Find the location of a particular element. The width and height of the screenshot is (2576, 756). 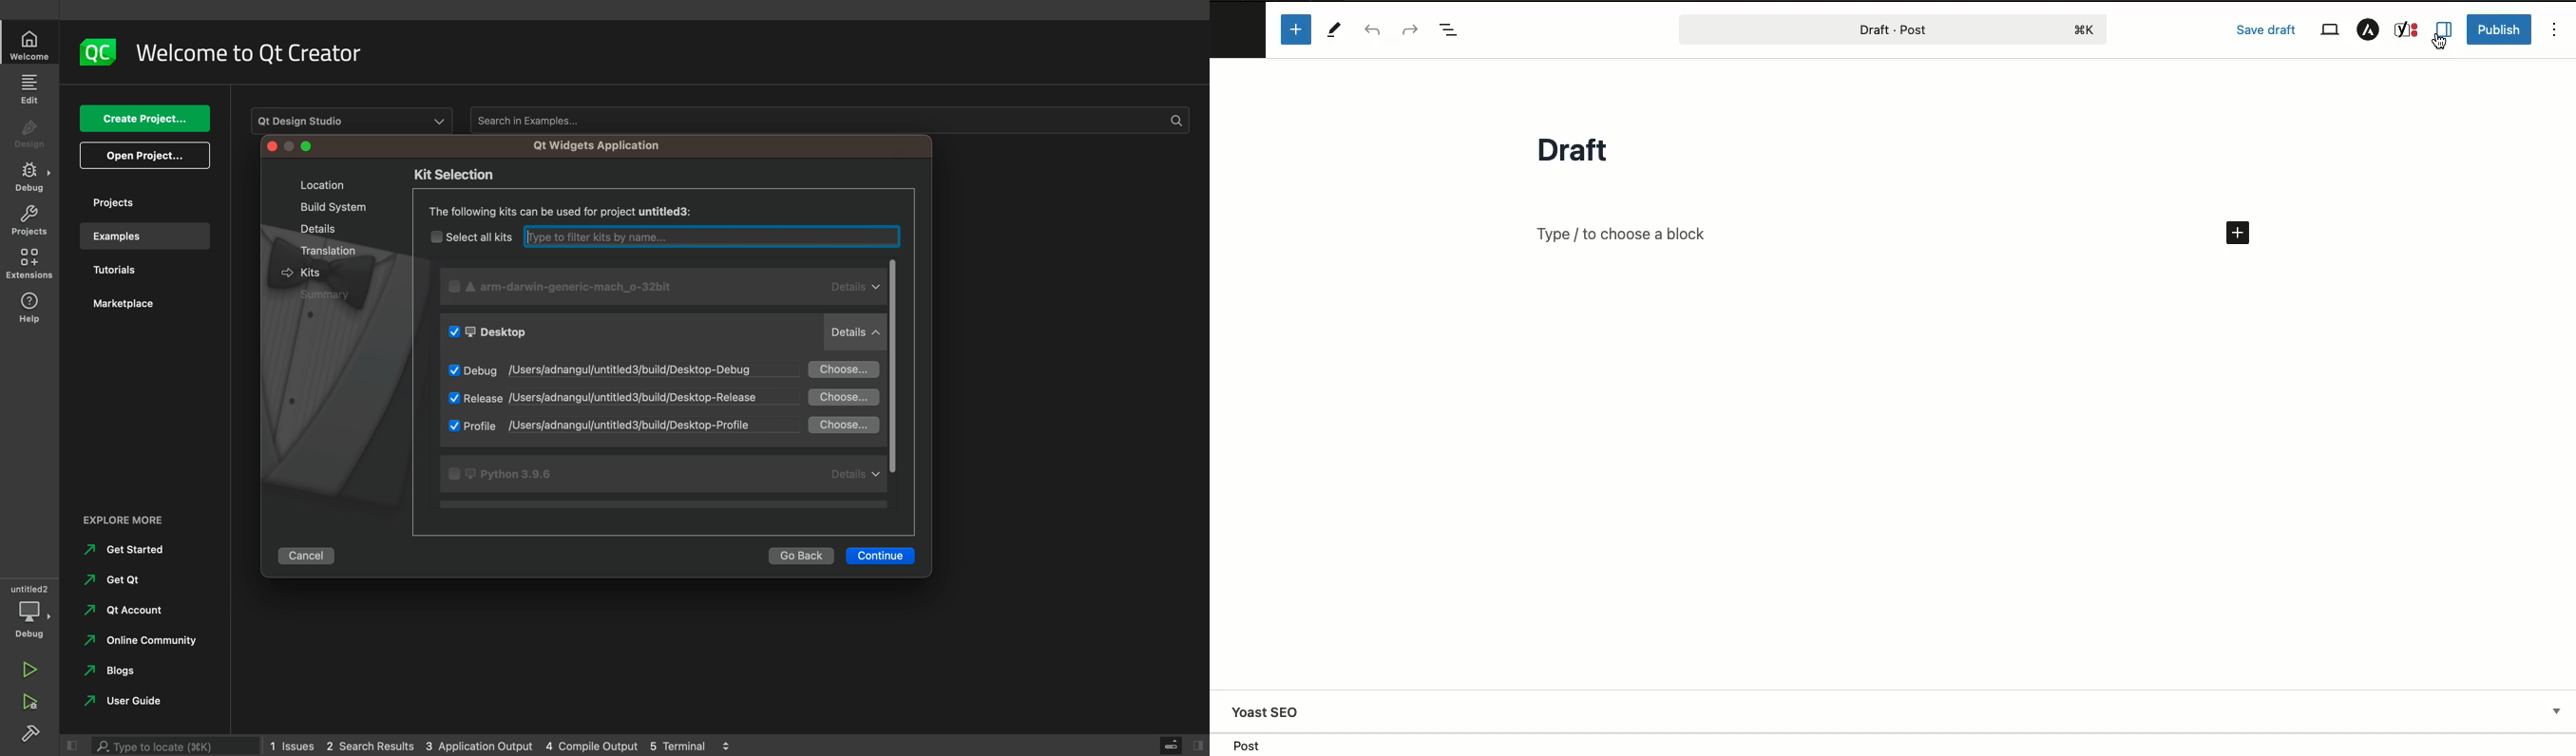

continue is located at coordinates (882, 556).